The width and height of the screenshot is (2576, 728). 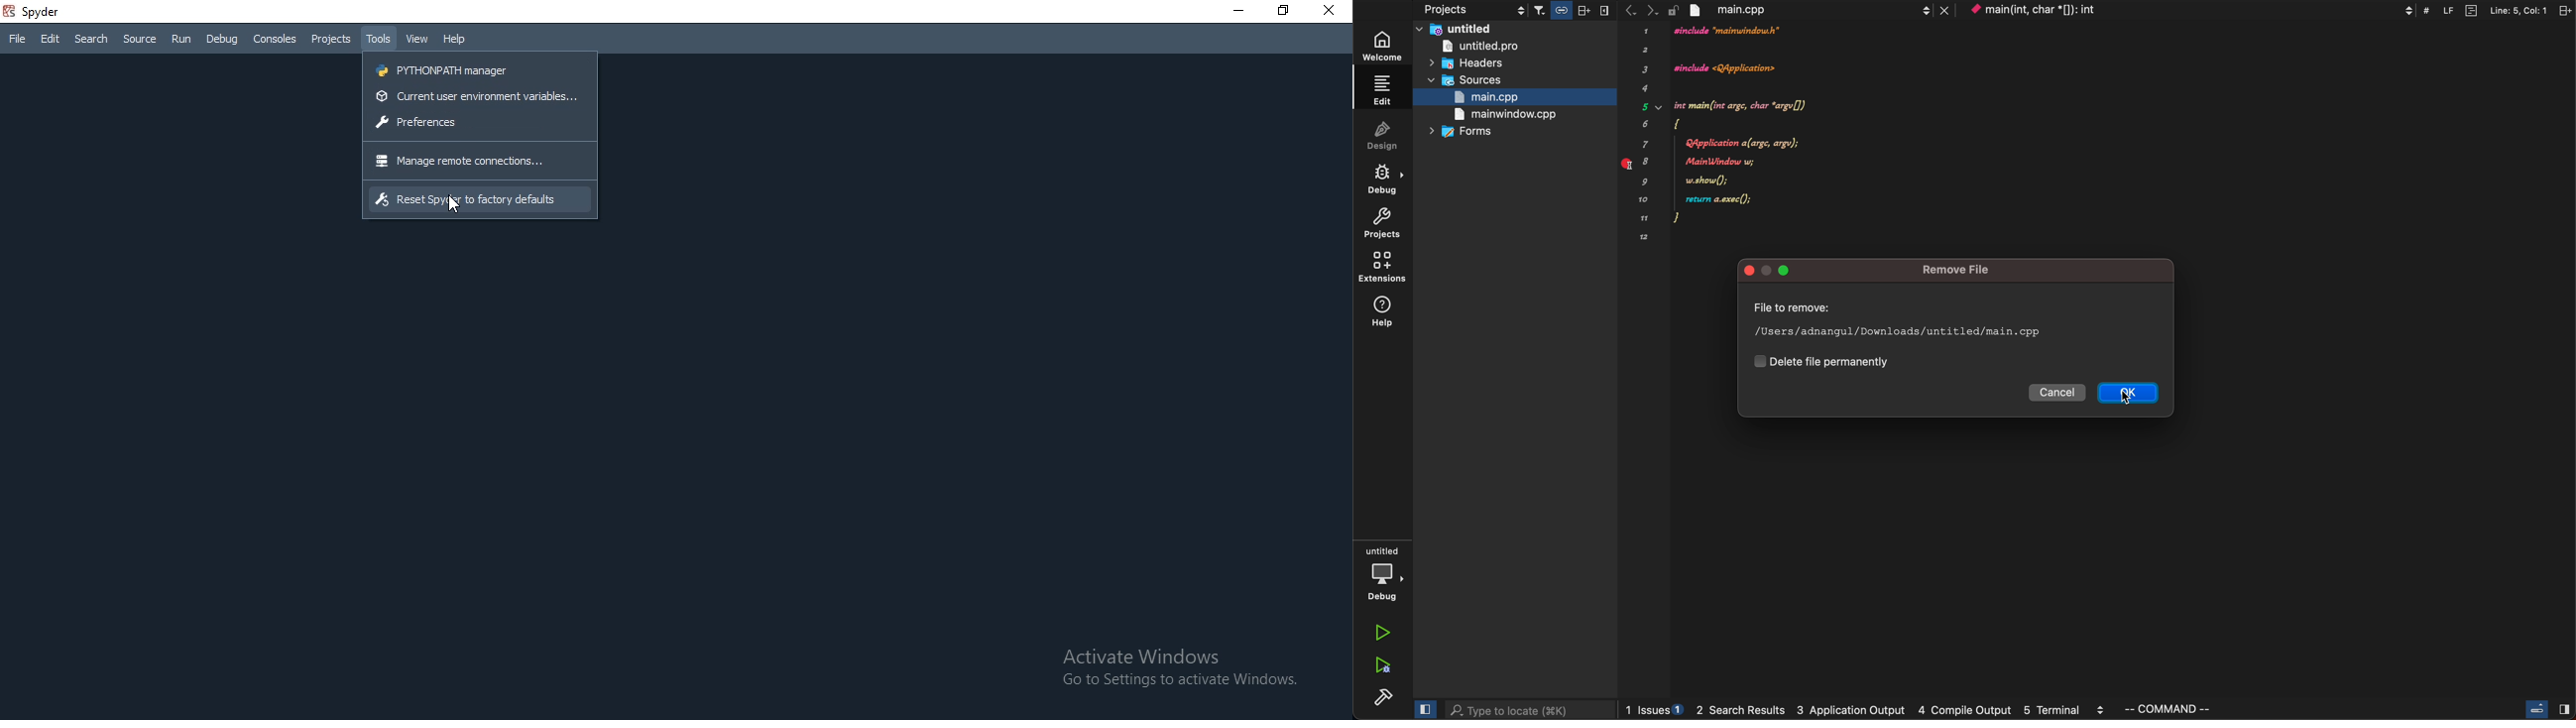 What do you see at coordinates (1775, 271) in the screenshot?
I see `window controls` at bounding box center [1775, 271].